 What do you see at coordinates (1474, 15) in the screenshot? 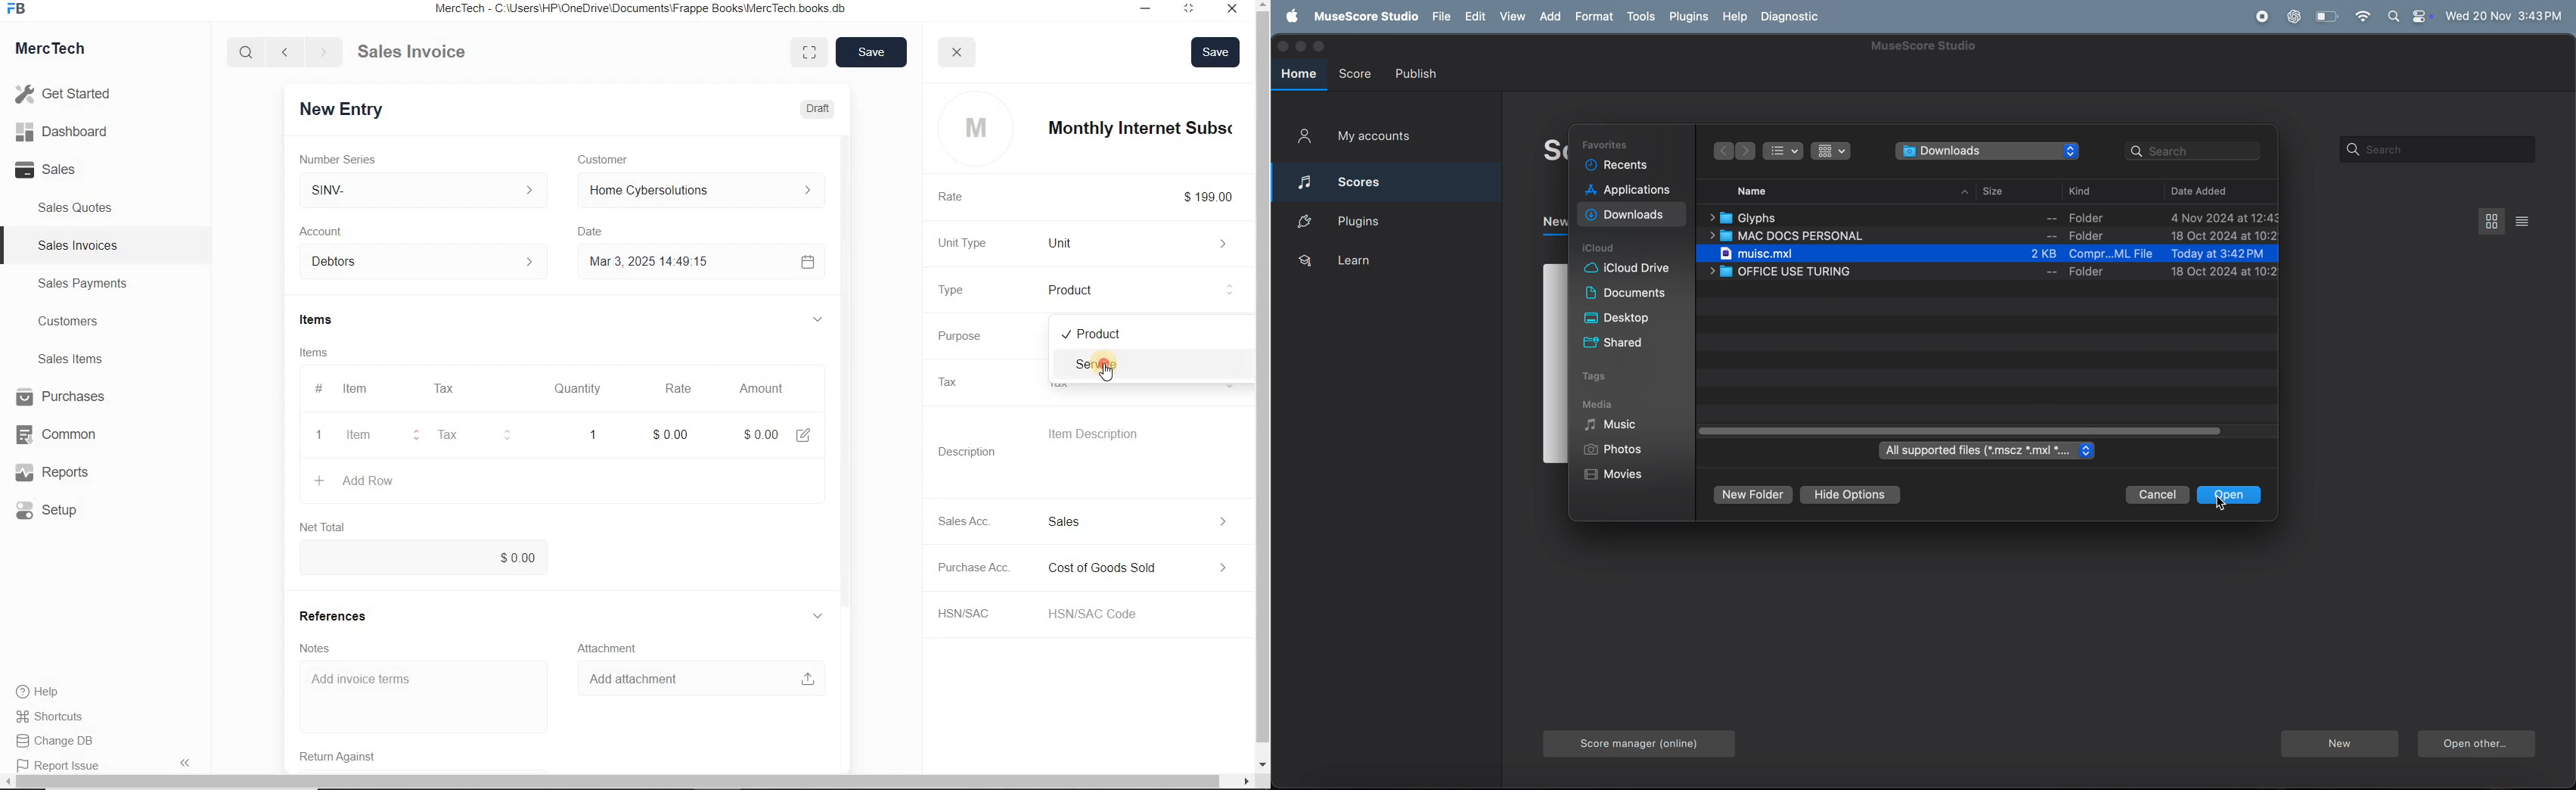
I see `edit` at bounding box center [1474, 15].